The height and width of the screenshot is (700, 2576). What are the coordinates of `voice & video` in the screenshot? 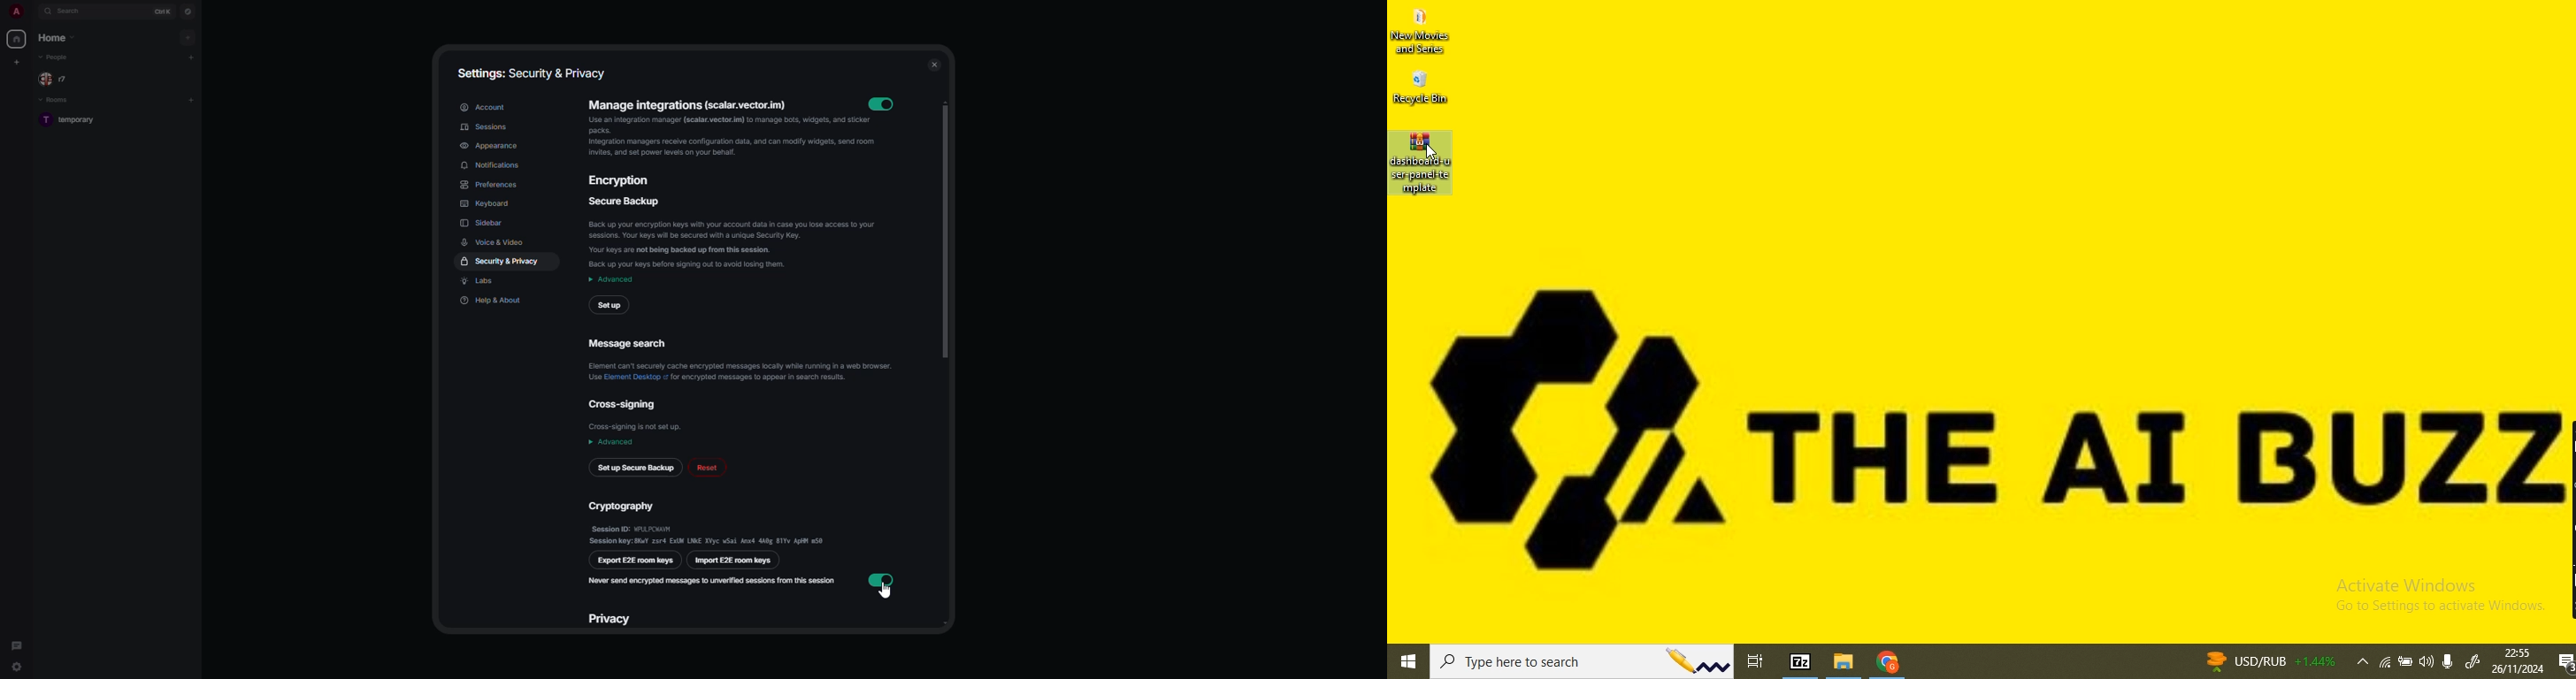 It's located at (497, 242).